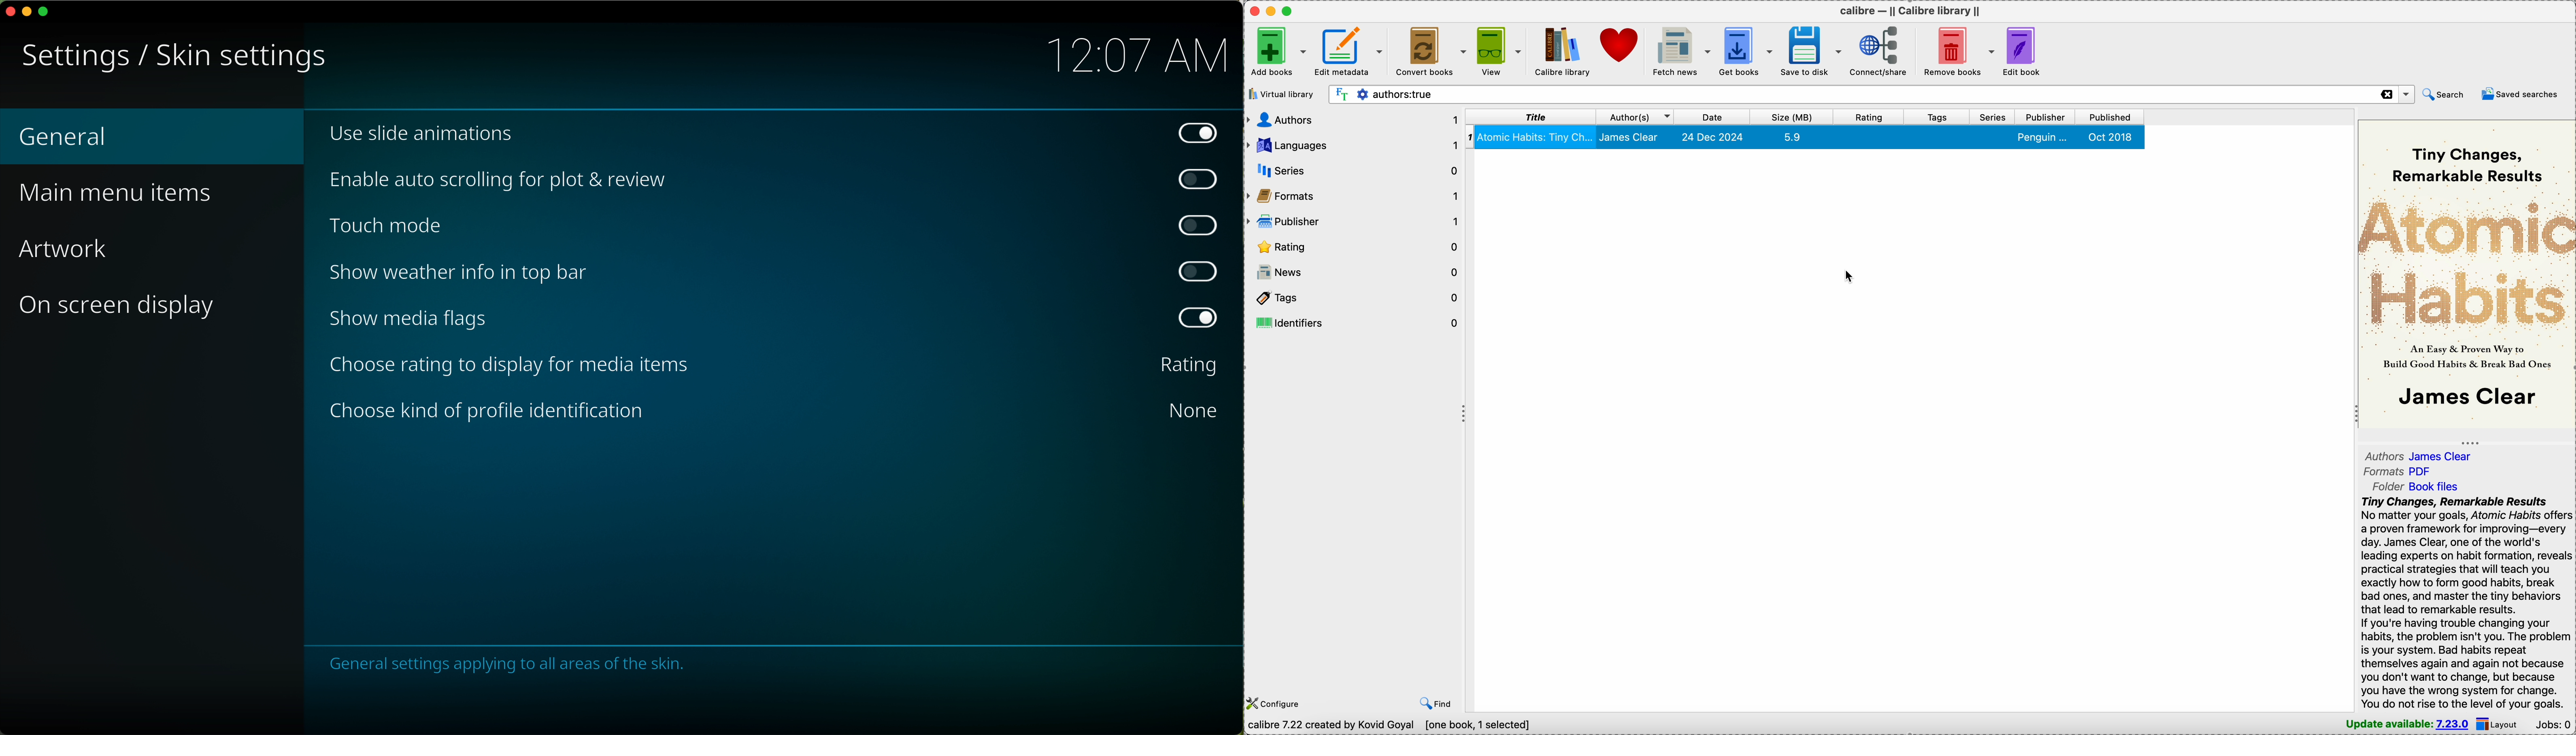 The height and width of the screenshot is (756, 2576). Describe the element at coordinates (64, 252) in the screenshot. I see `artwork` at that location.